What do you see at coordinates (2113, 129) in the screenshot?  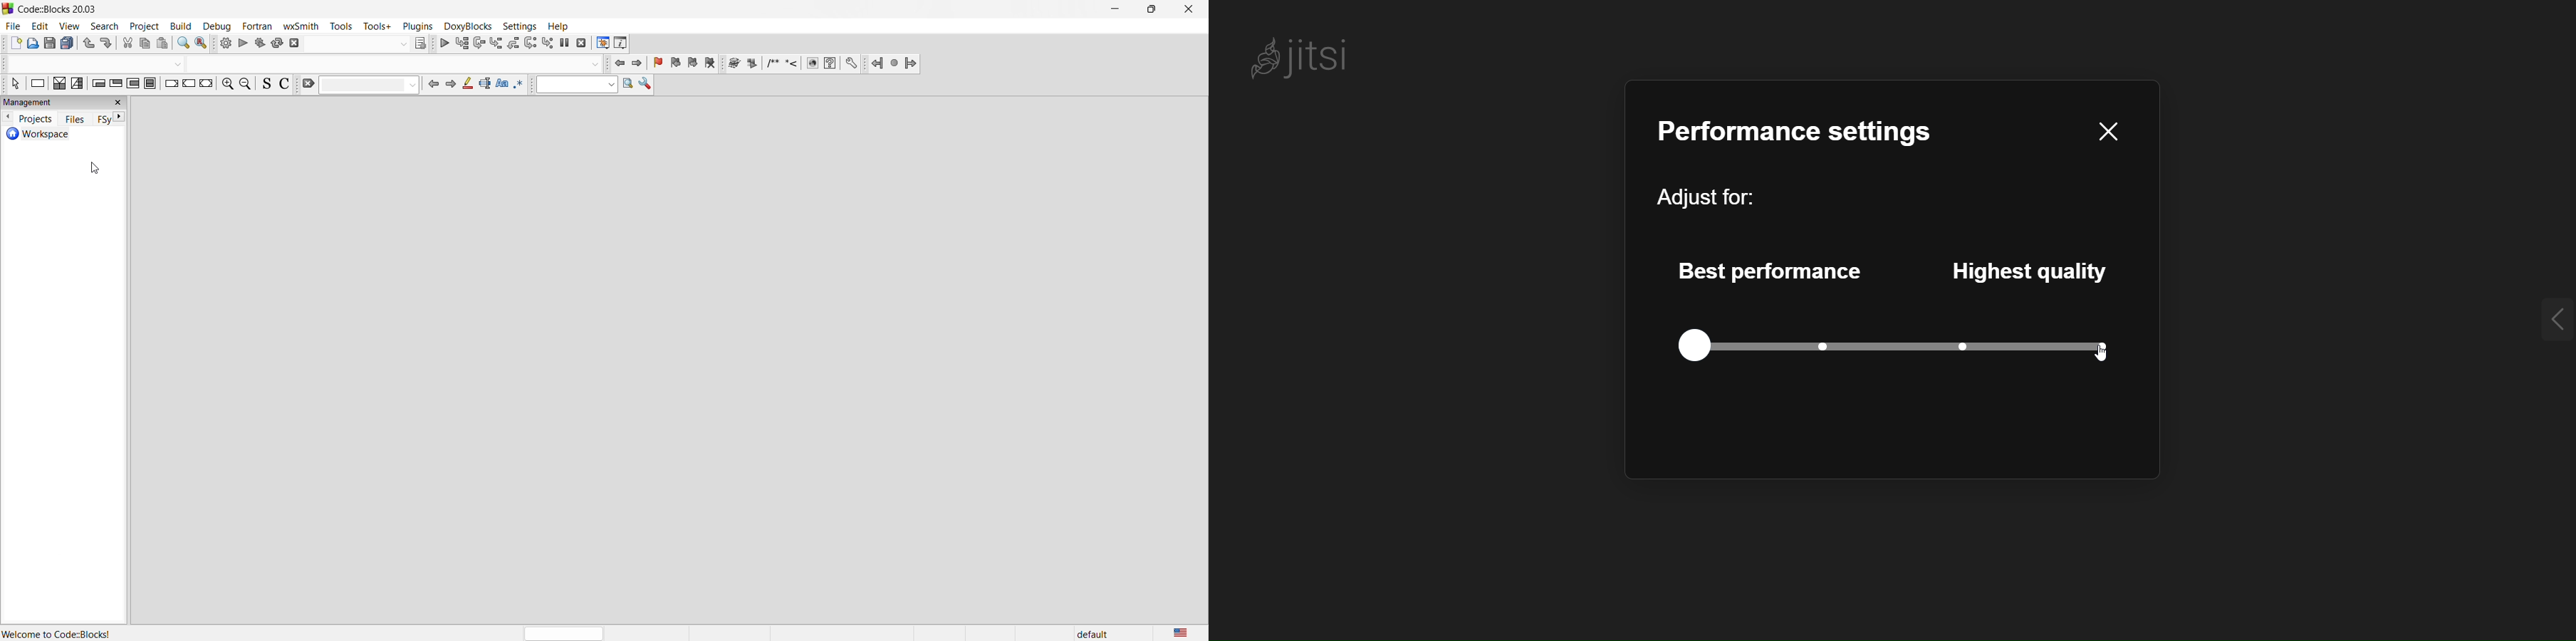 I see `close pane` at bounding box center [2113, 129].